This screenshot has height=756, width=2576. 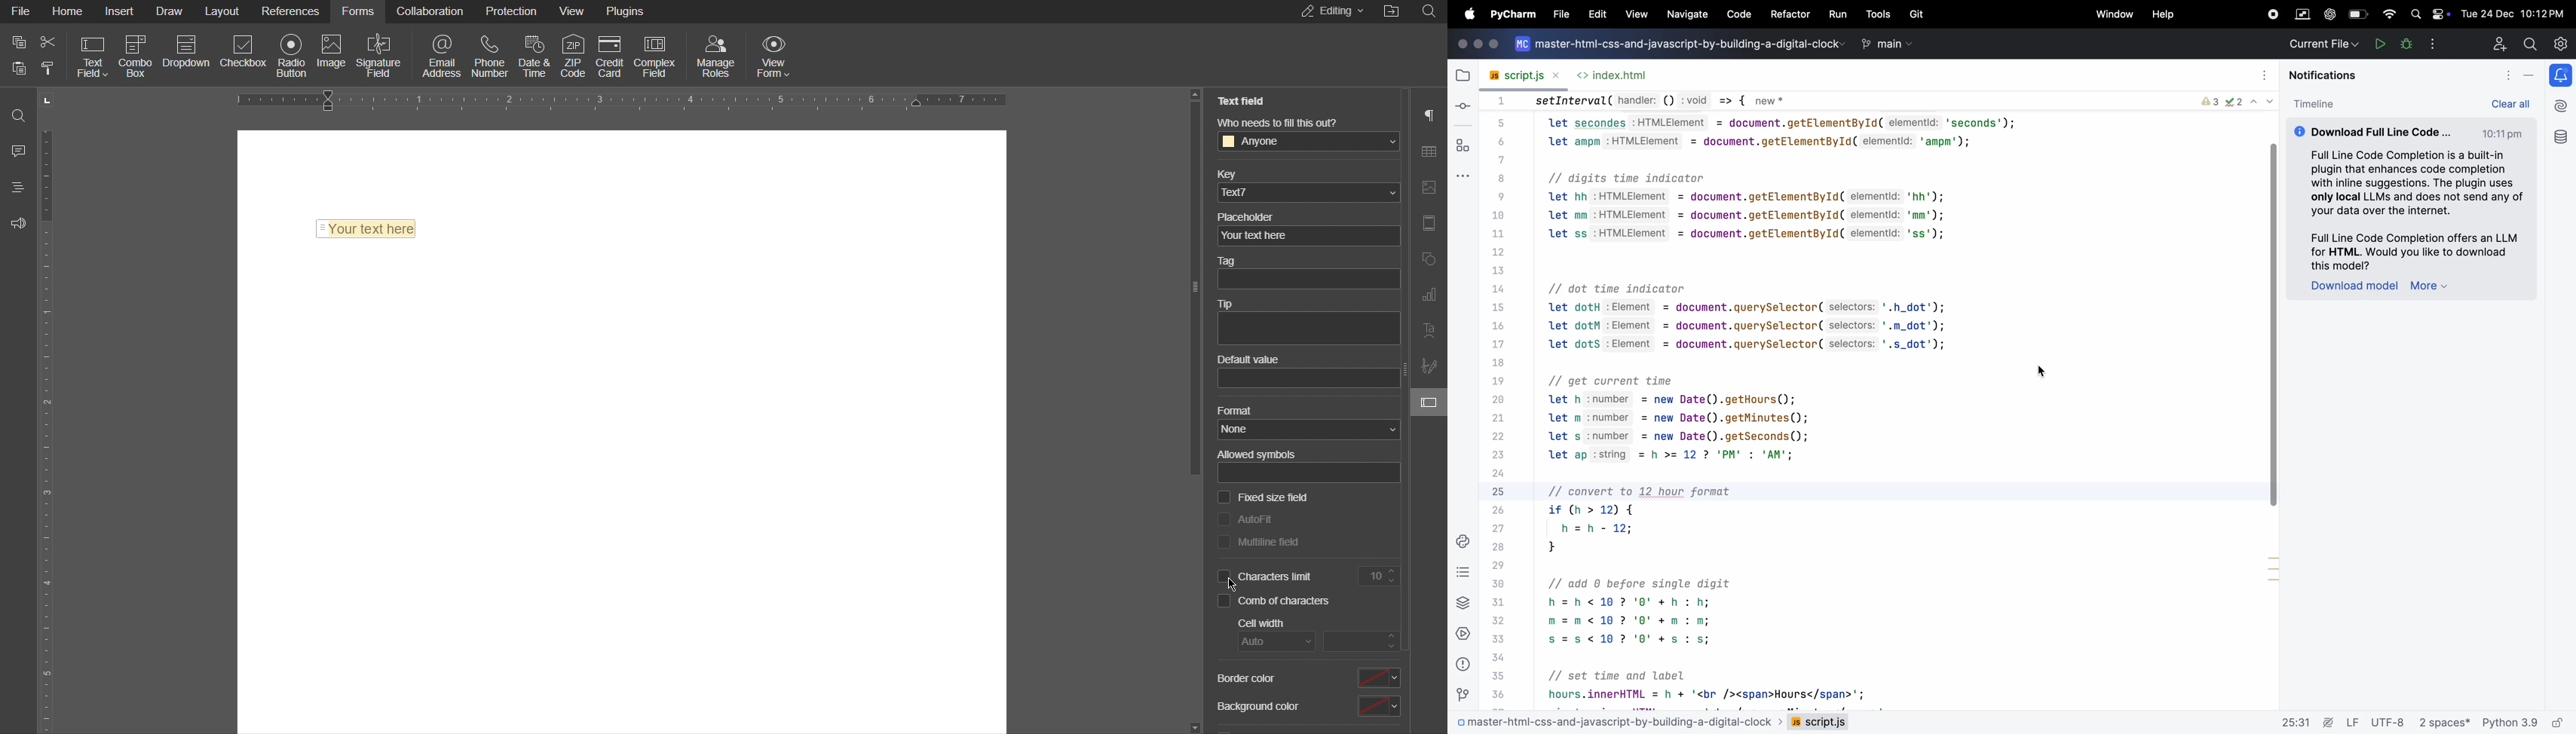 I want to click on python console, so click(x=1462, y=542).